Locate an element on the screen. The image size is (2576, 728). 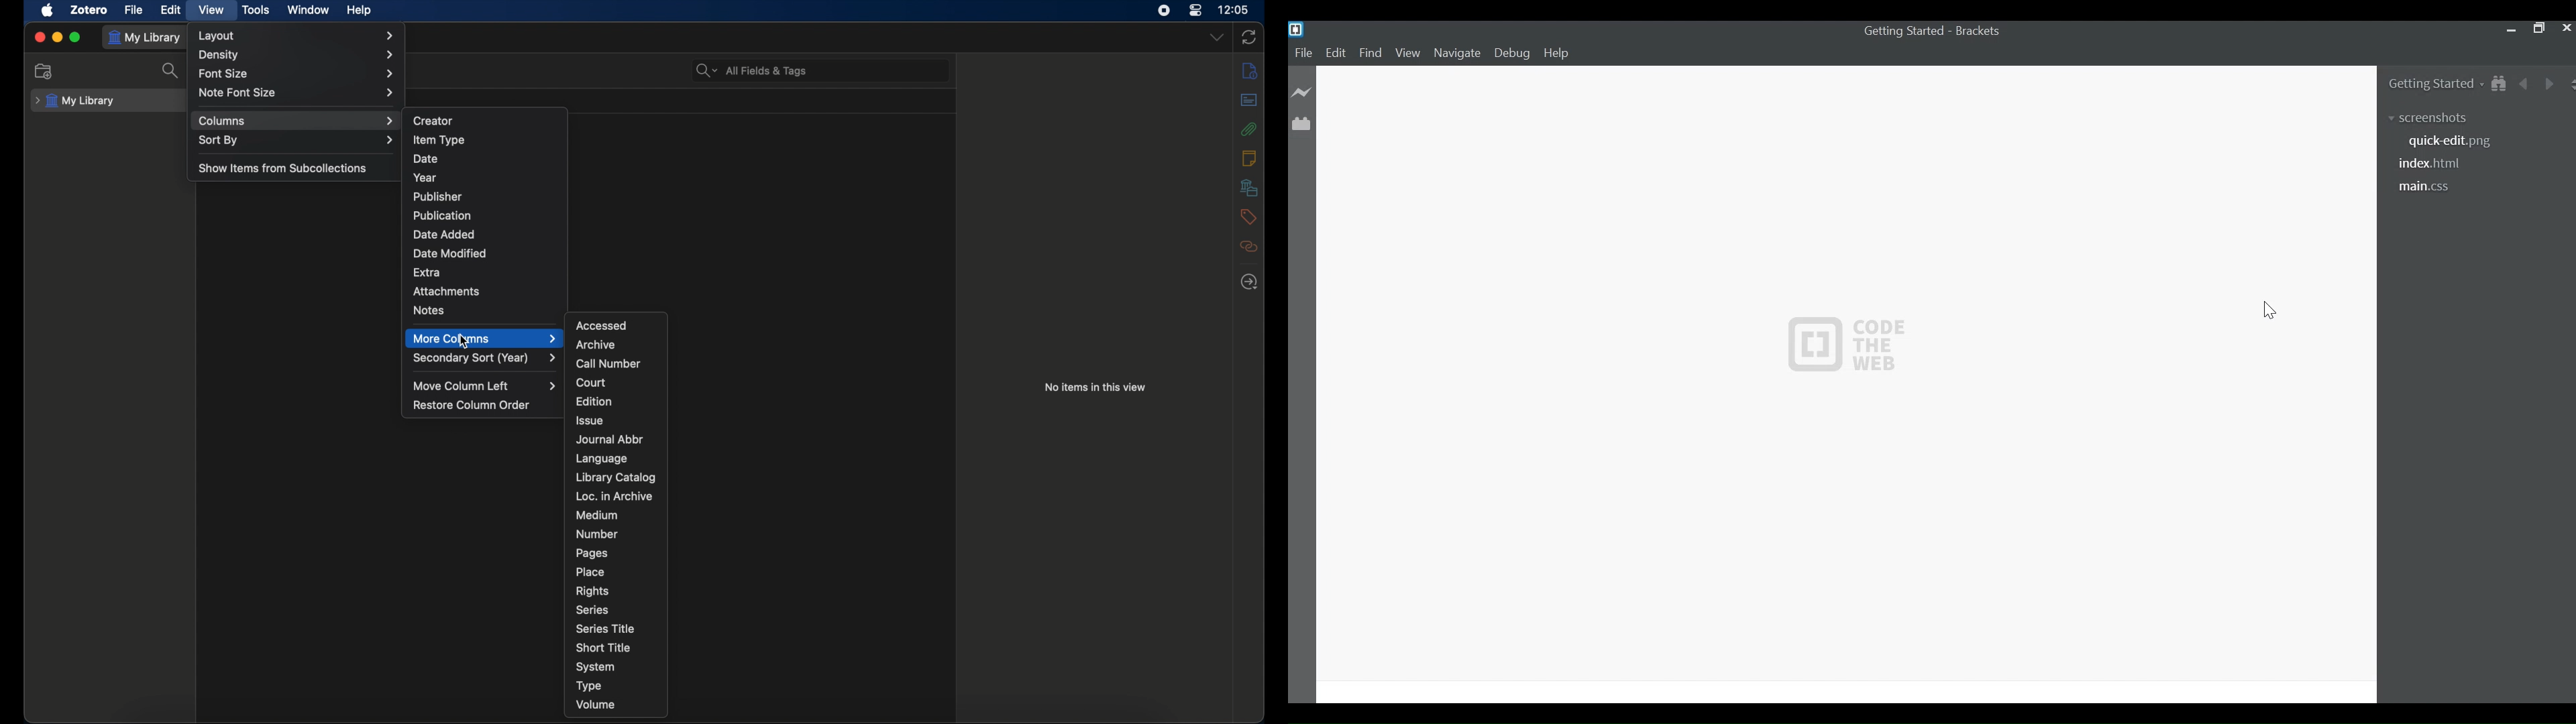
file is located at coordinates (133, 10).